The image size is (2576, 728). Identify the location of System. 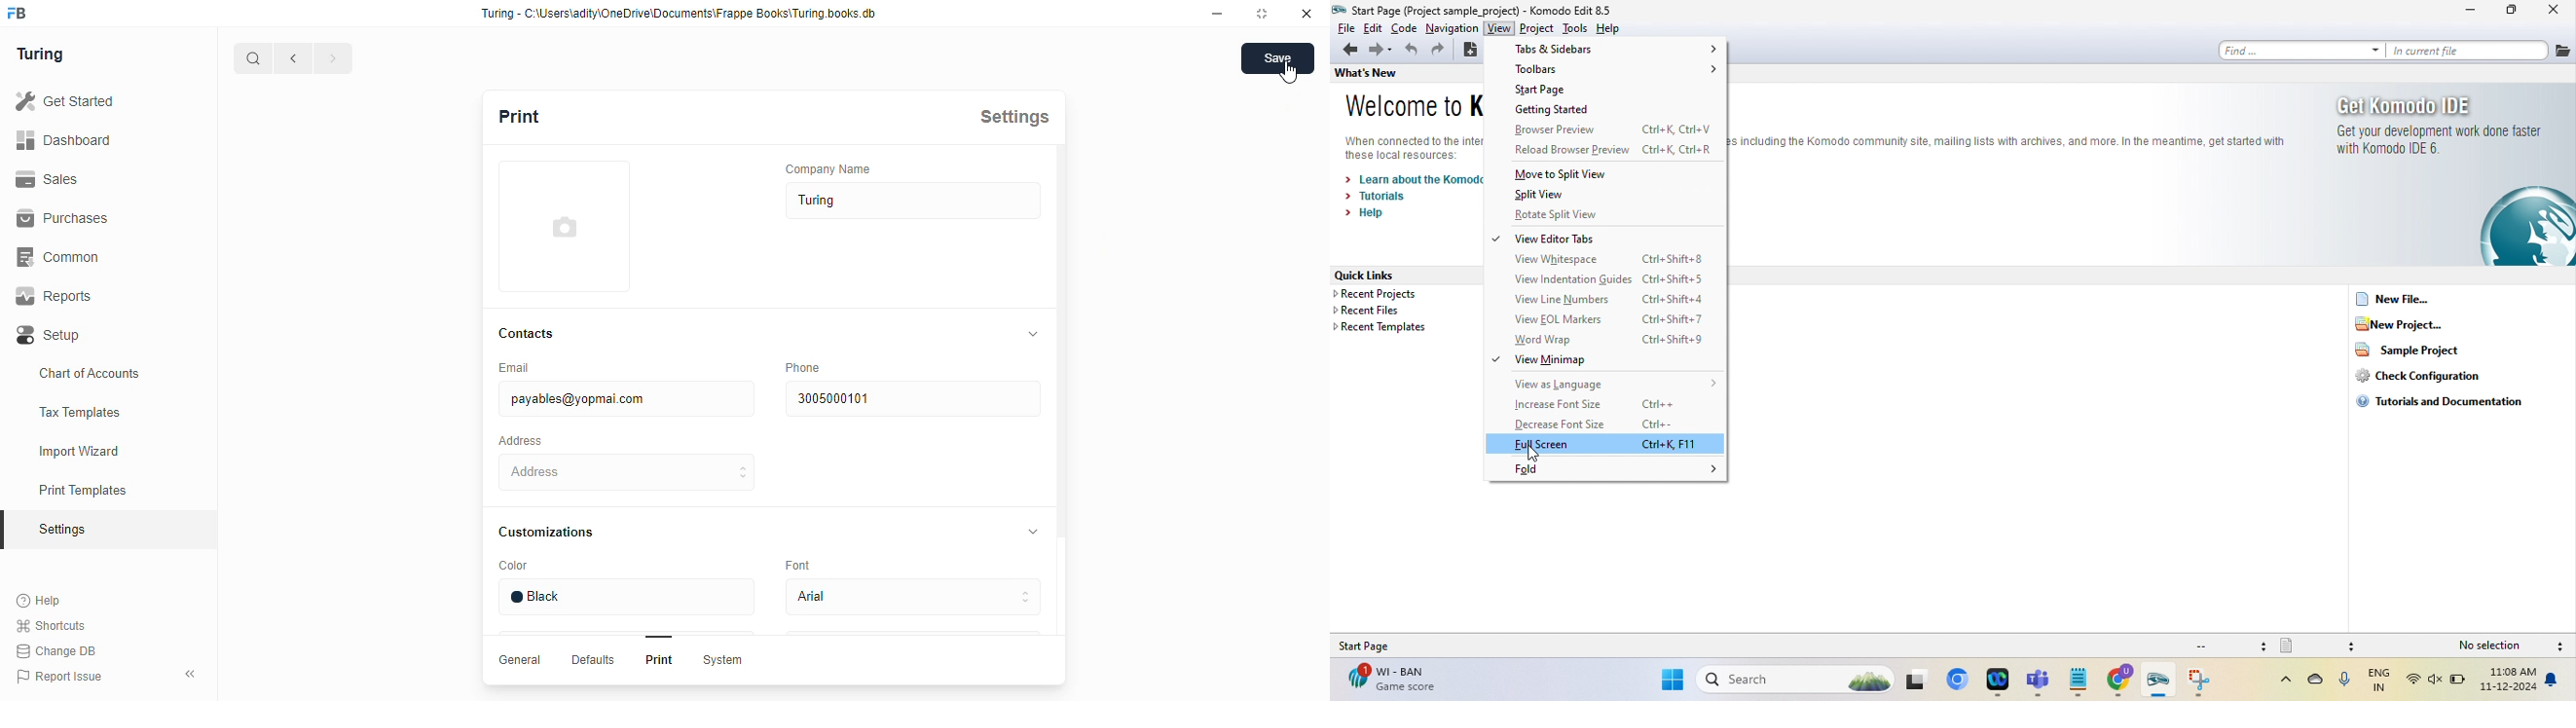
(726, 661).